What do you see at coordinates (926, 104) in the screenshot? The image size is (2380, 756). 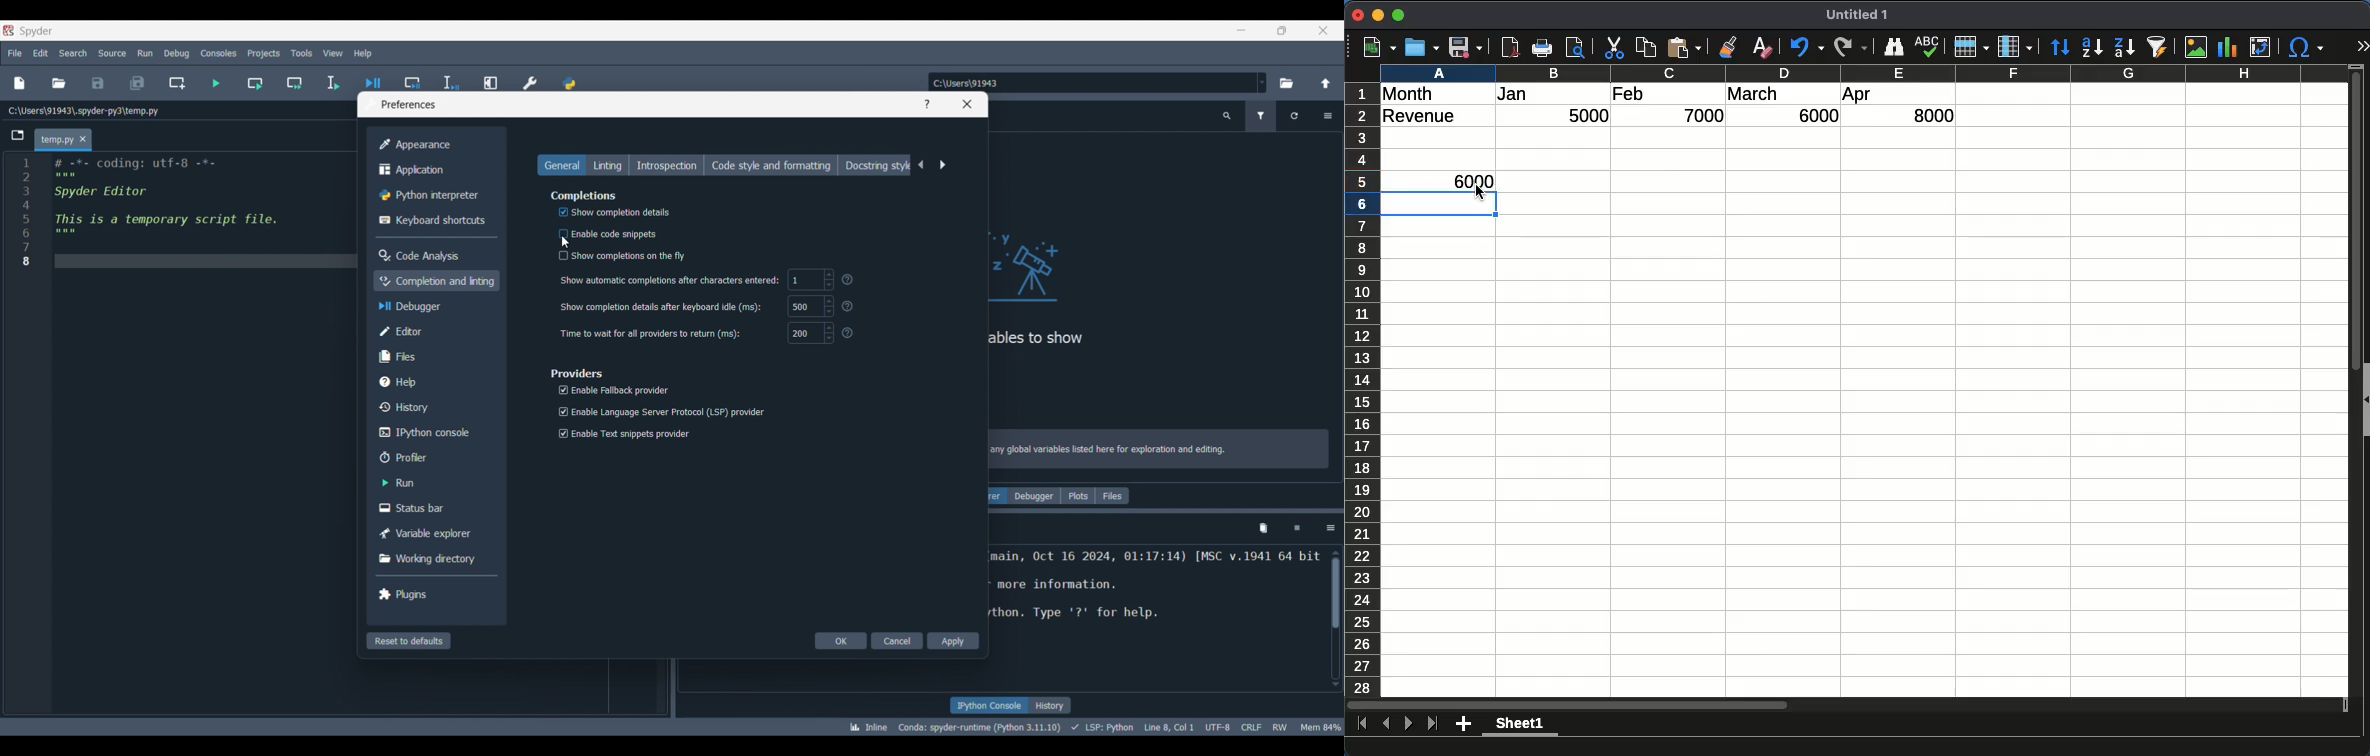 I see `Help` at bounding box center [926, 104].